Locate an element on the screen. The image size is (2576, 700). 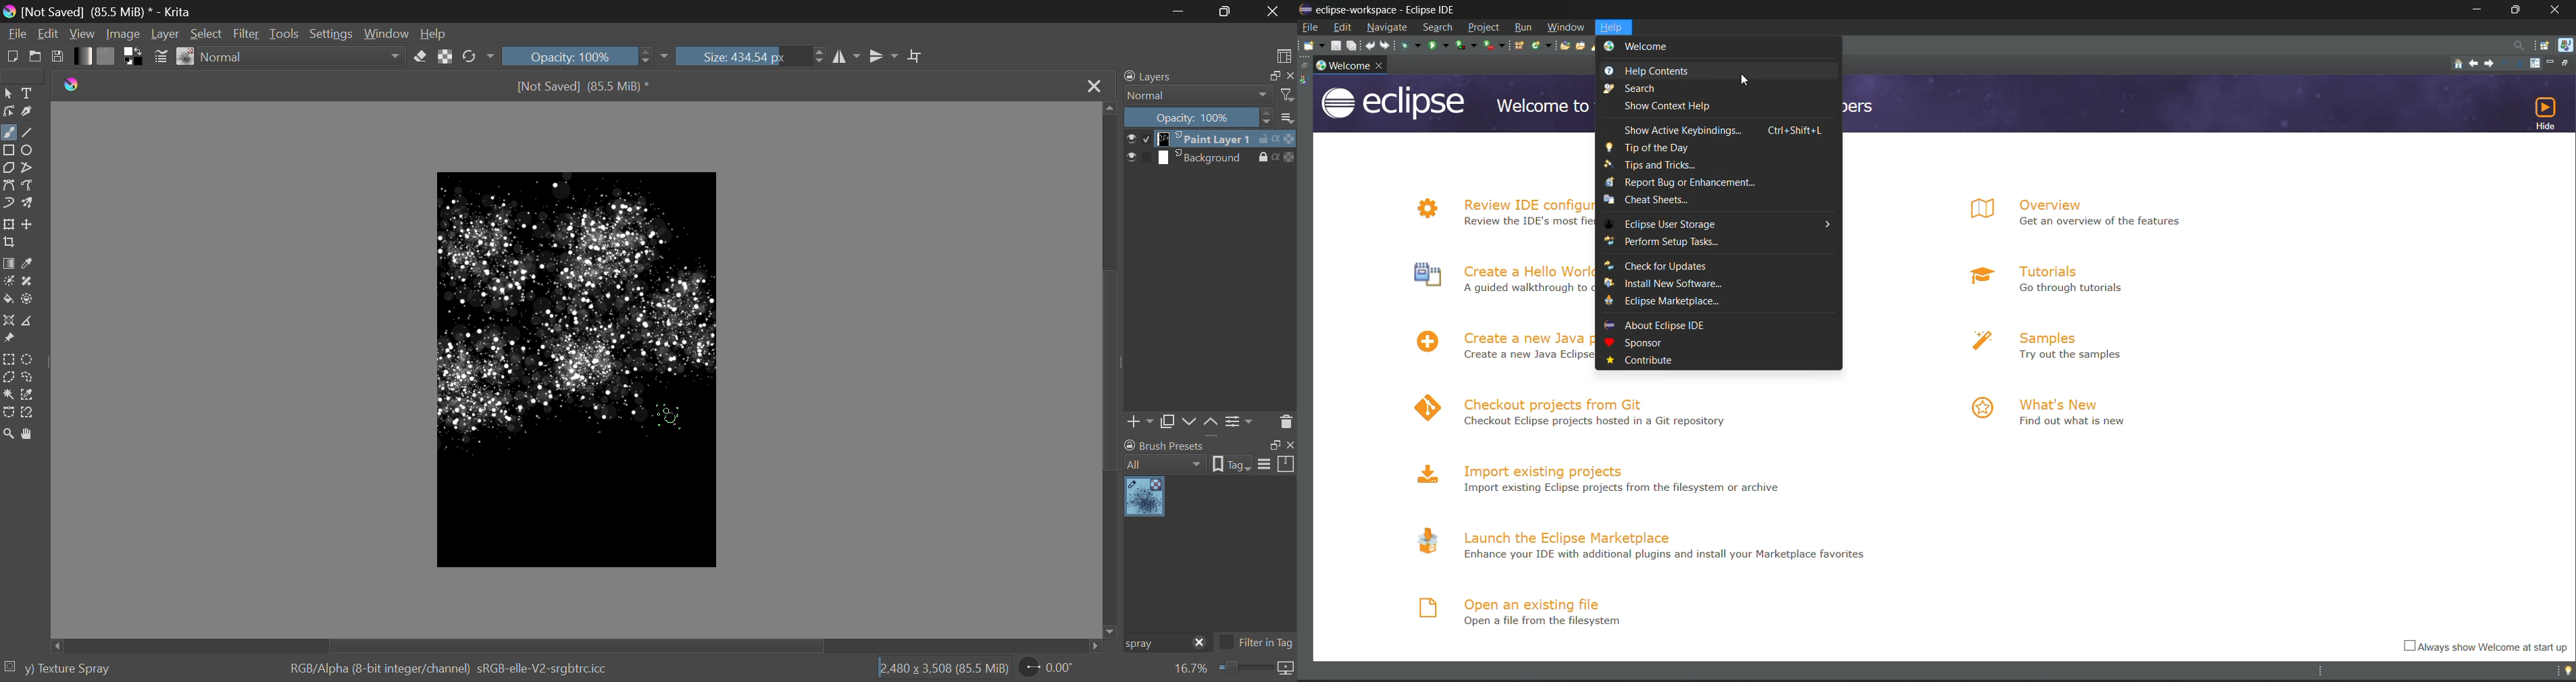
Find out what is new is located at coordinates (2073, 421).